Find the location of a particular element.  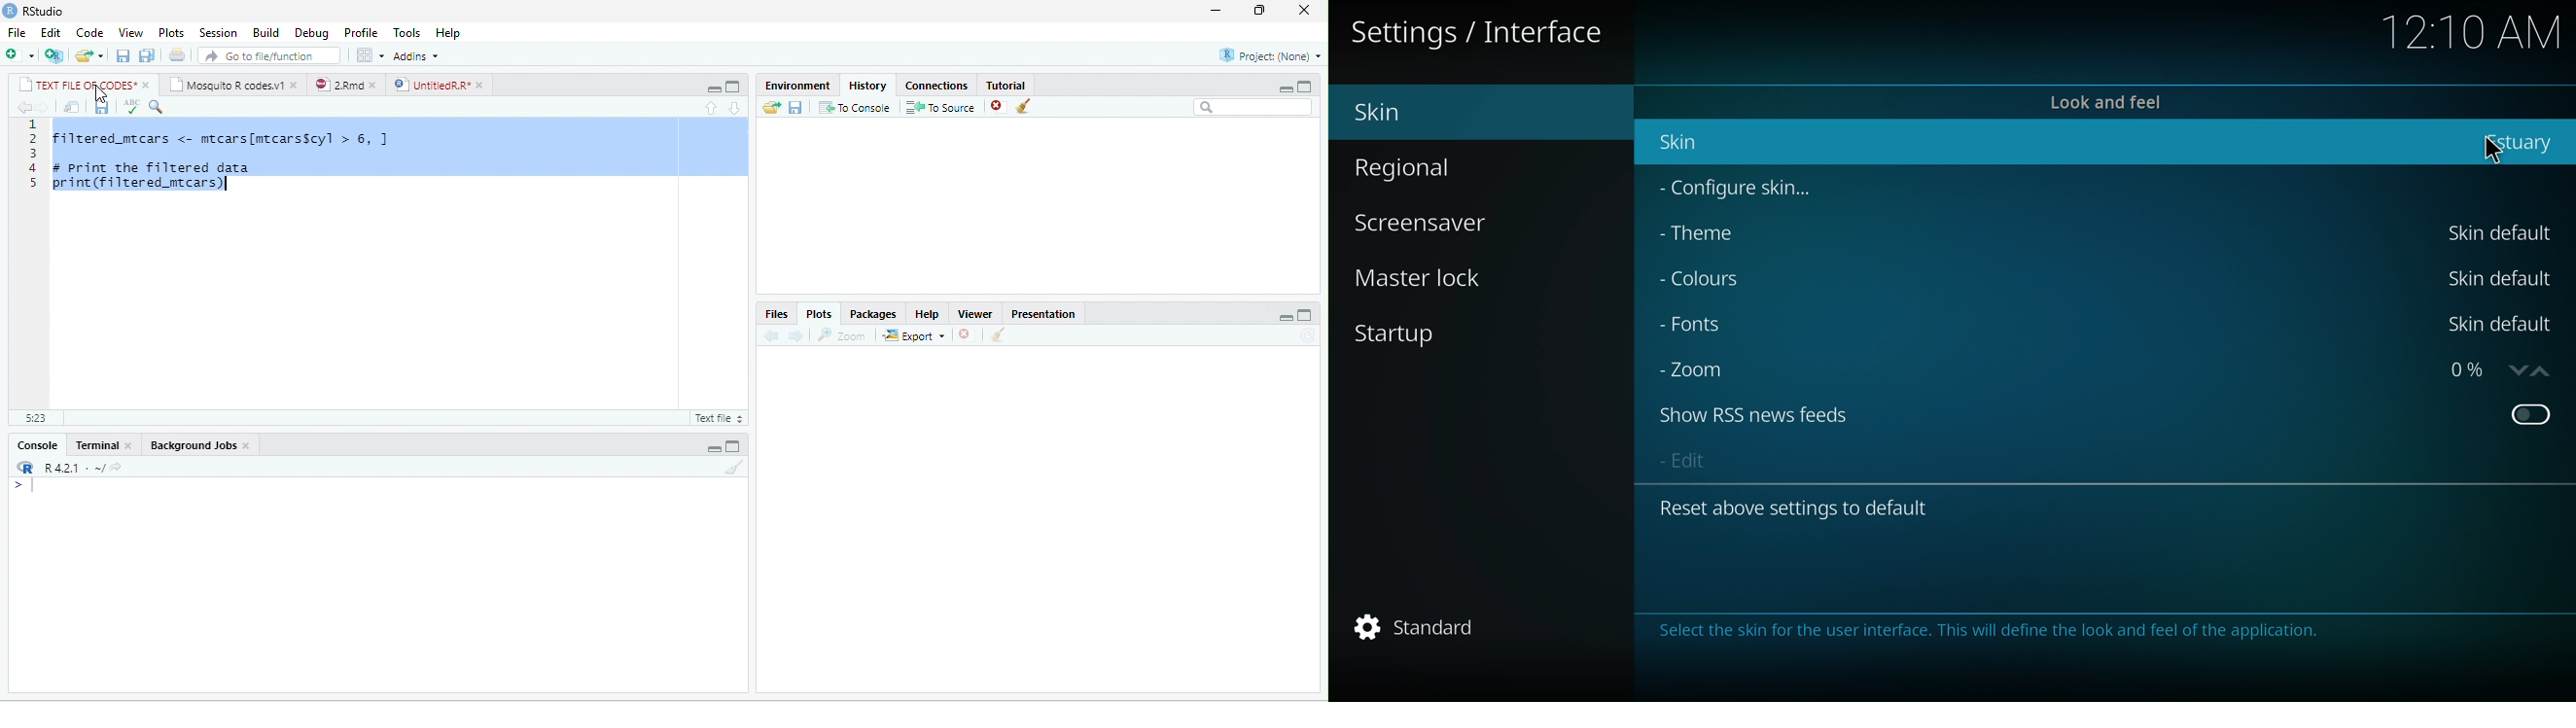

show in new window is located at coordinates (72, 107).